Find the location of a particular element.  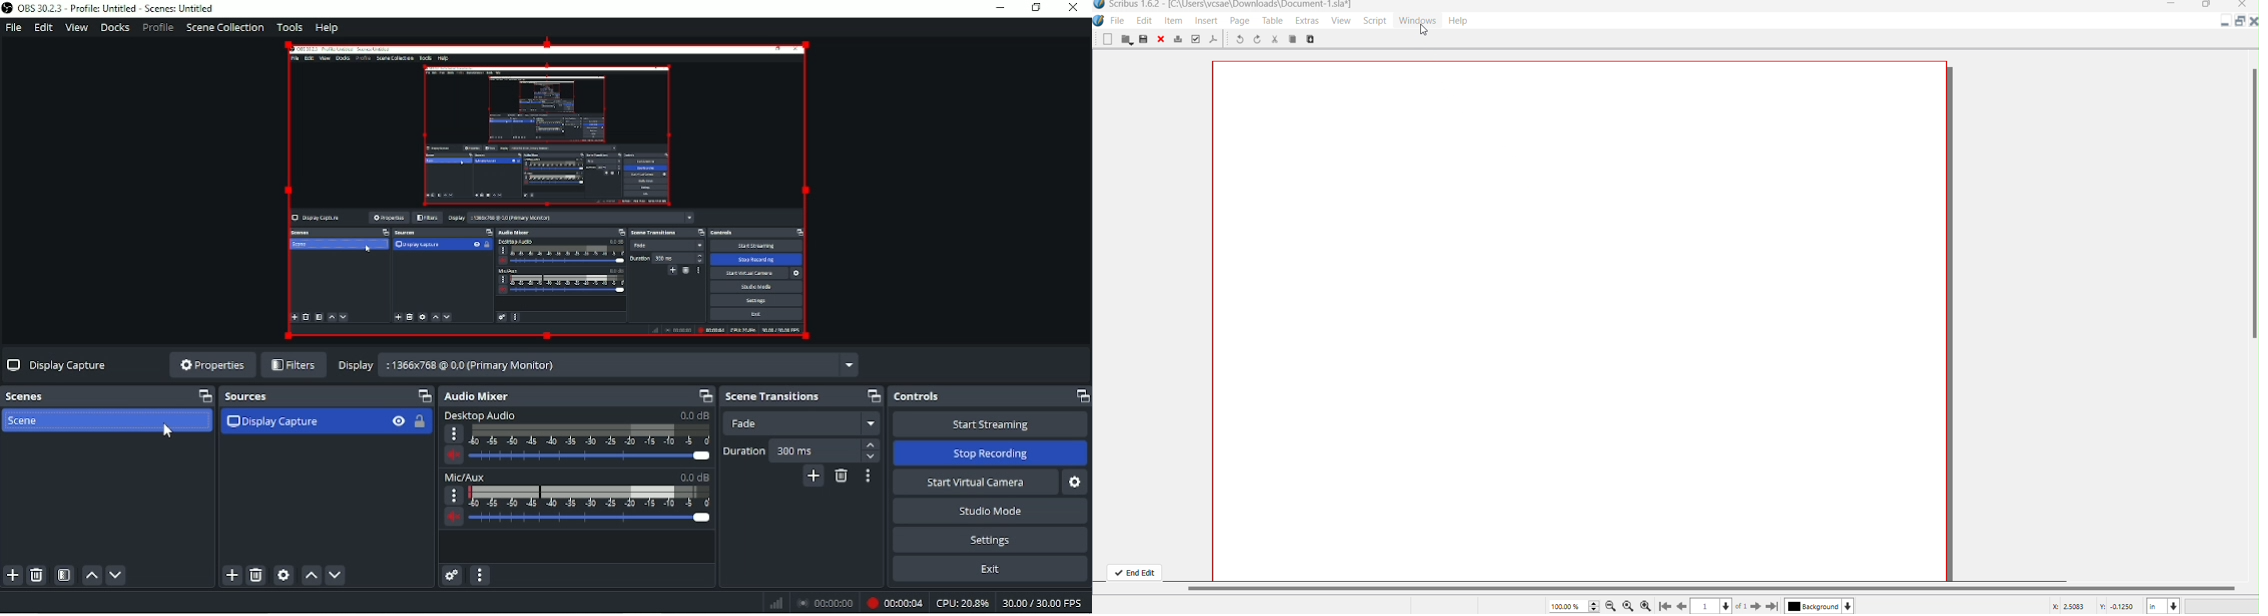

maximize is located at coordinates (2238, 22).